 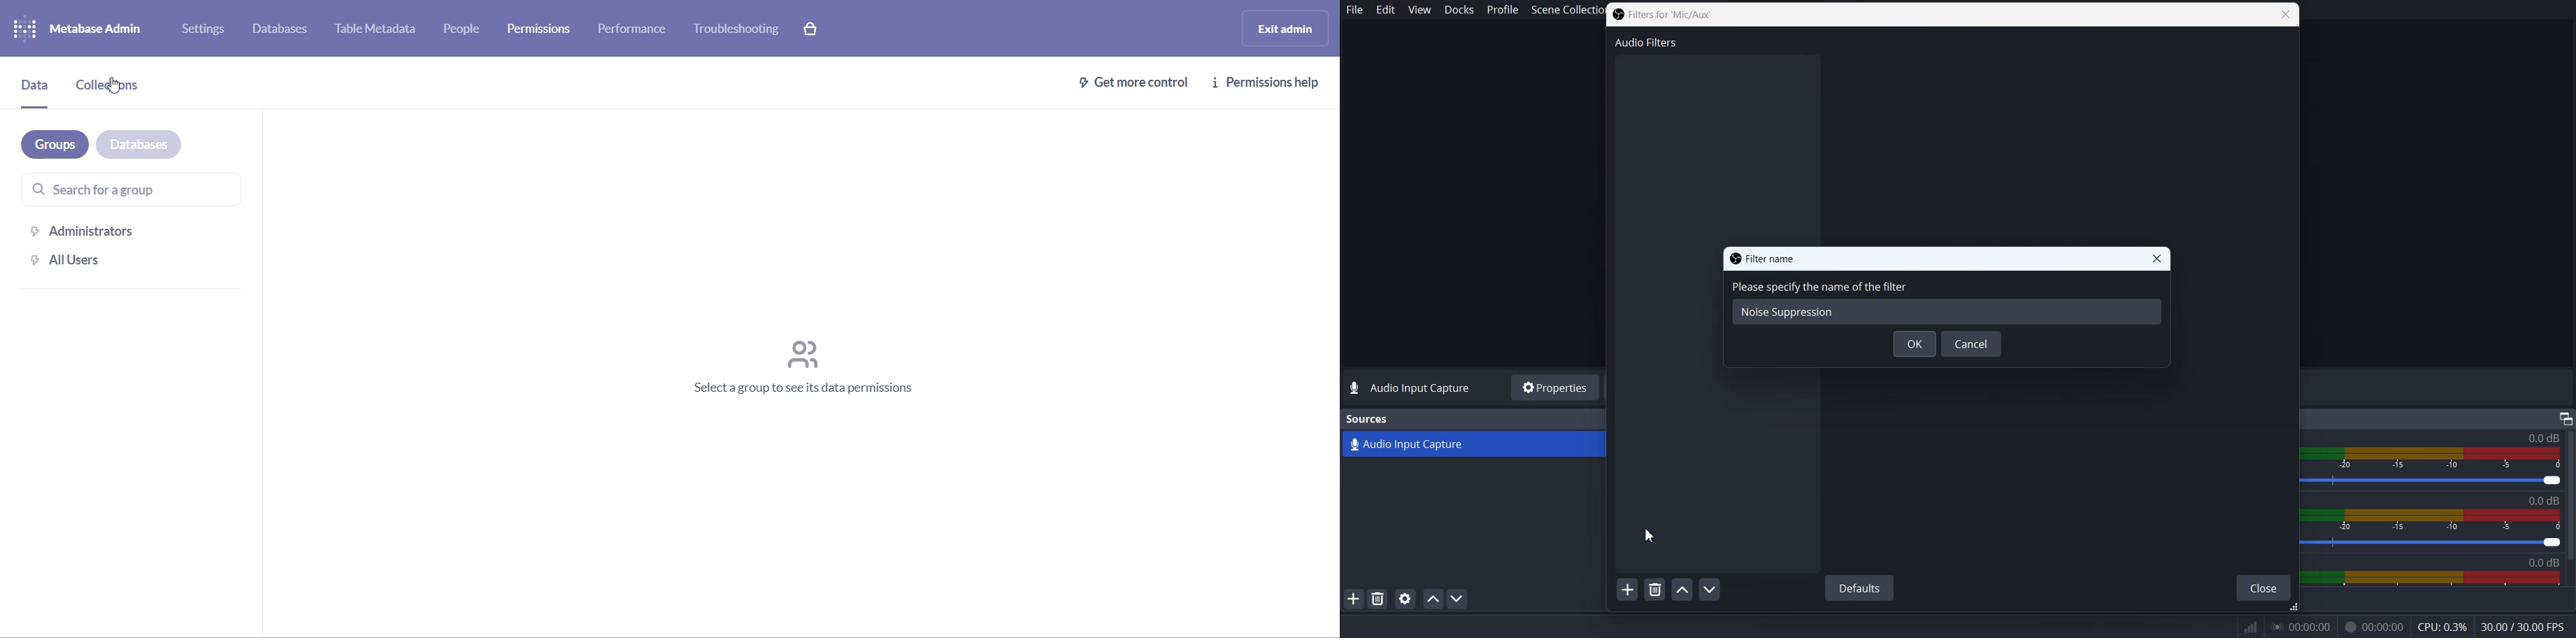 What do you see at coordinates (1412, 389) in the screenshot?
I see `Text ` at bounding box center [1412, 389].